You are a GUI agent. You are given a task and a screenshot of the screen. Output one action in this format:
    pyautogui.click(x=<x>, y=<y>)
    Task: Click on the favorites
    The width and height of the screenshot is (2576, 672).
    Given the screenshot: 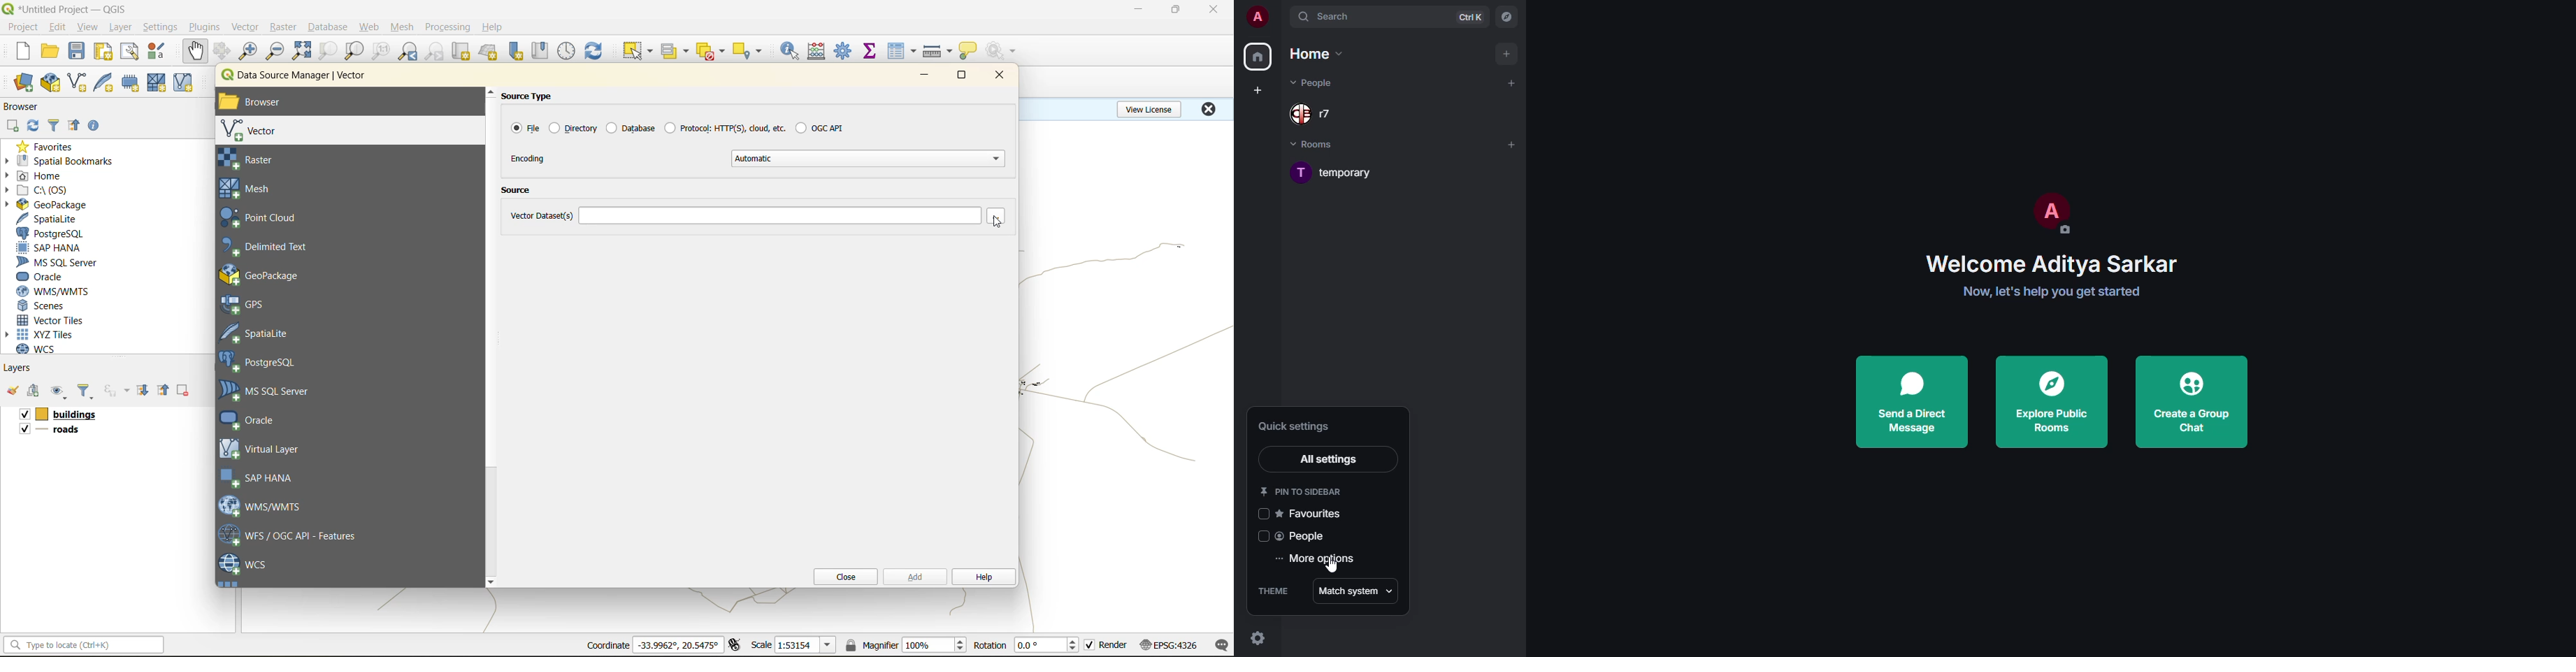 What is the action you would take?
    pyautogui.click(x=1310, y=514)
    